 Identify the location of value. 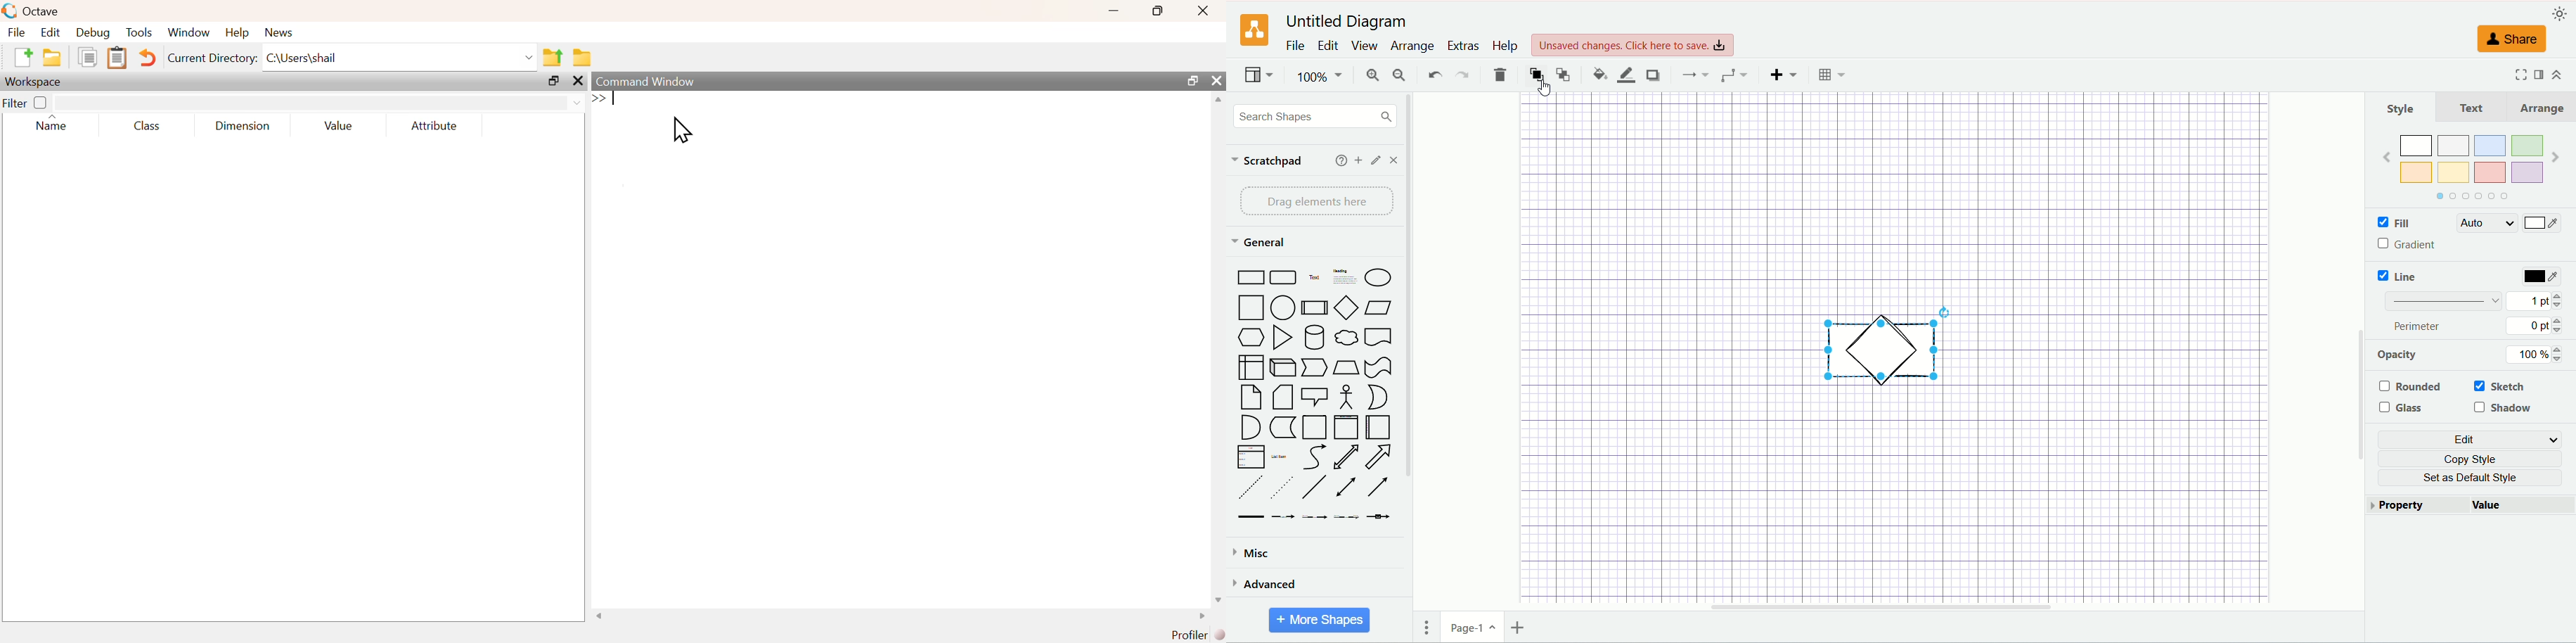
(2520, 507).